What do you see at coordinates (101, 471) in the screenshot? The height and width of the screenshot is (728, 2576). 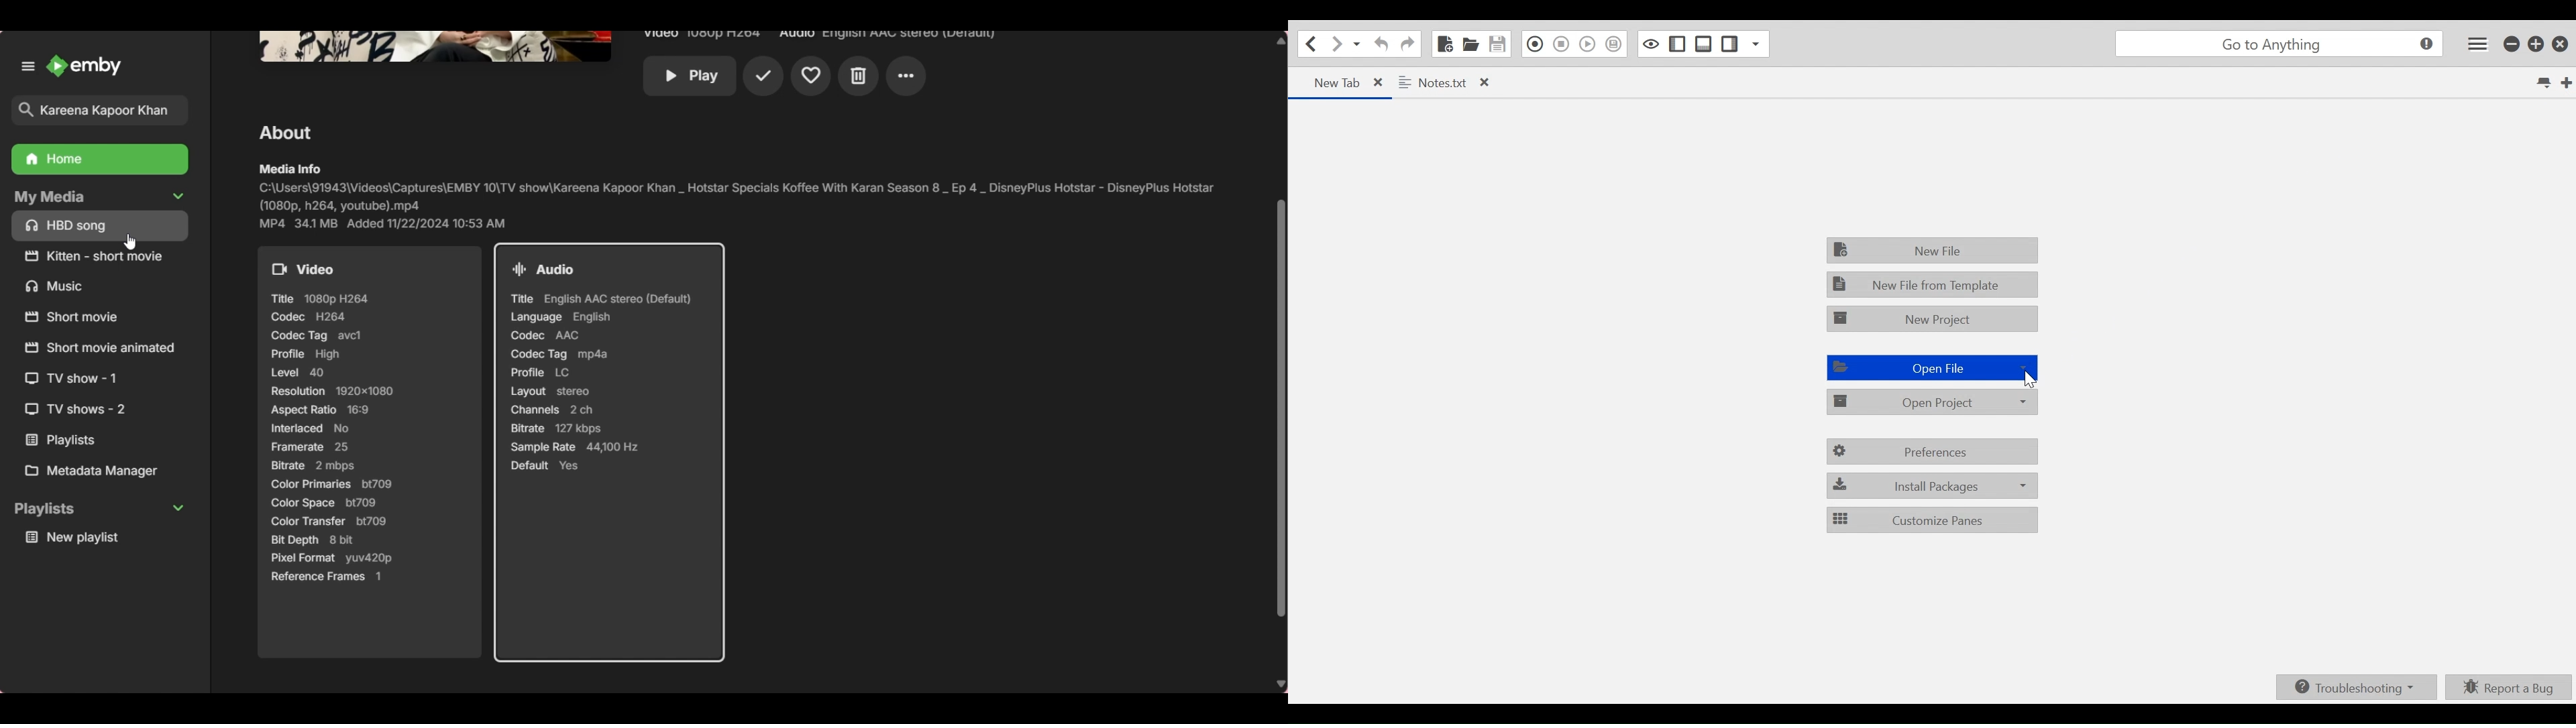 I see `Metadata manager` at bounding box center [101, 471].